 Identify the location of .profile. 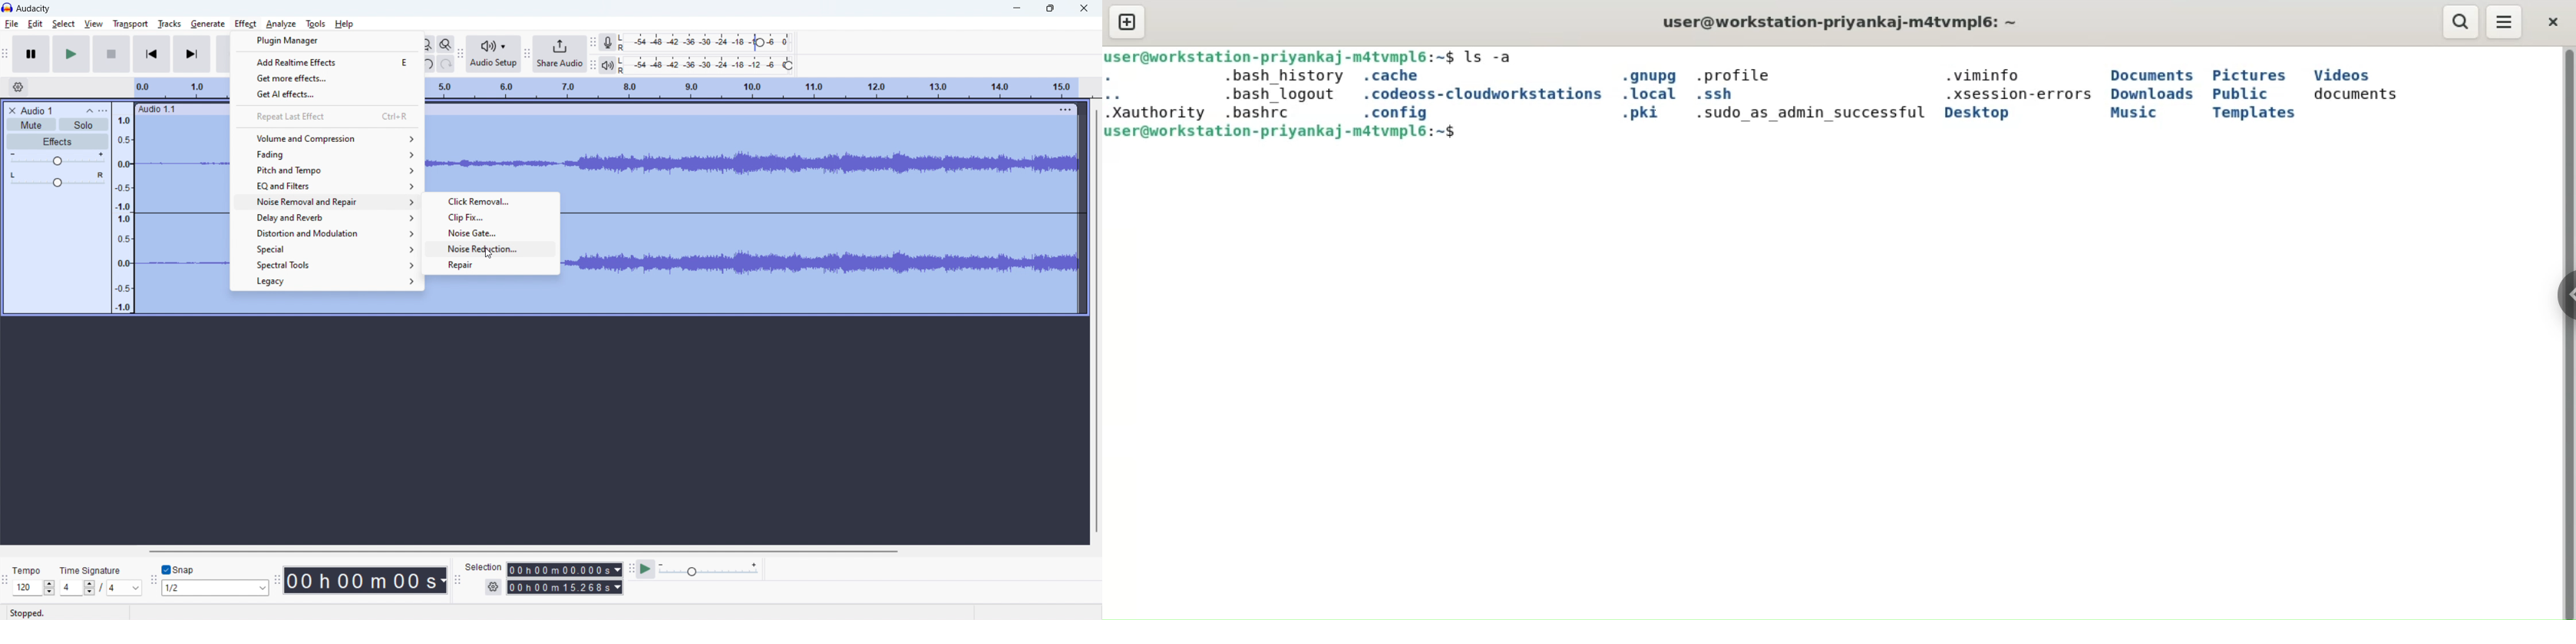
(1745, 74).